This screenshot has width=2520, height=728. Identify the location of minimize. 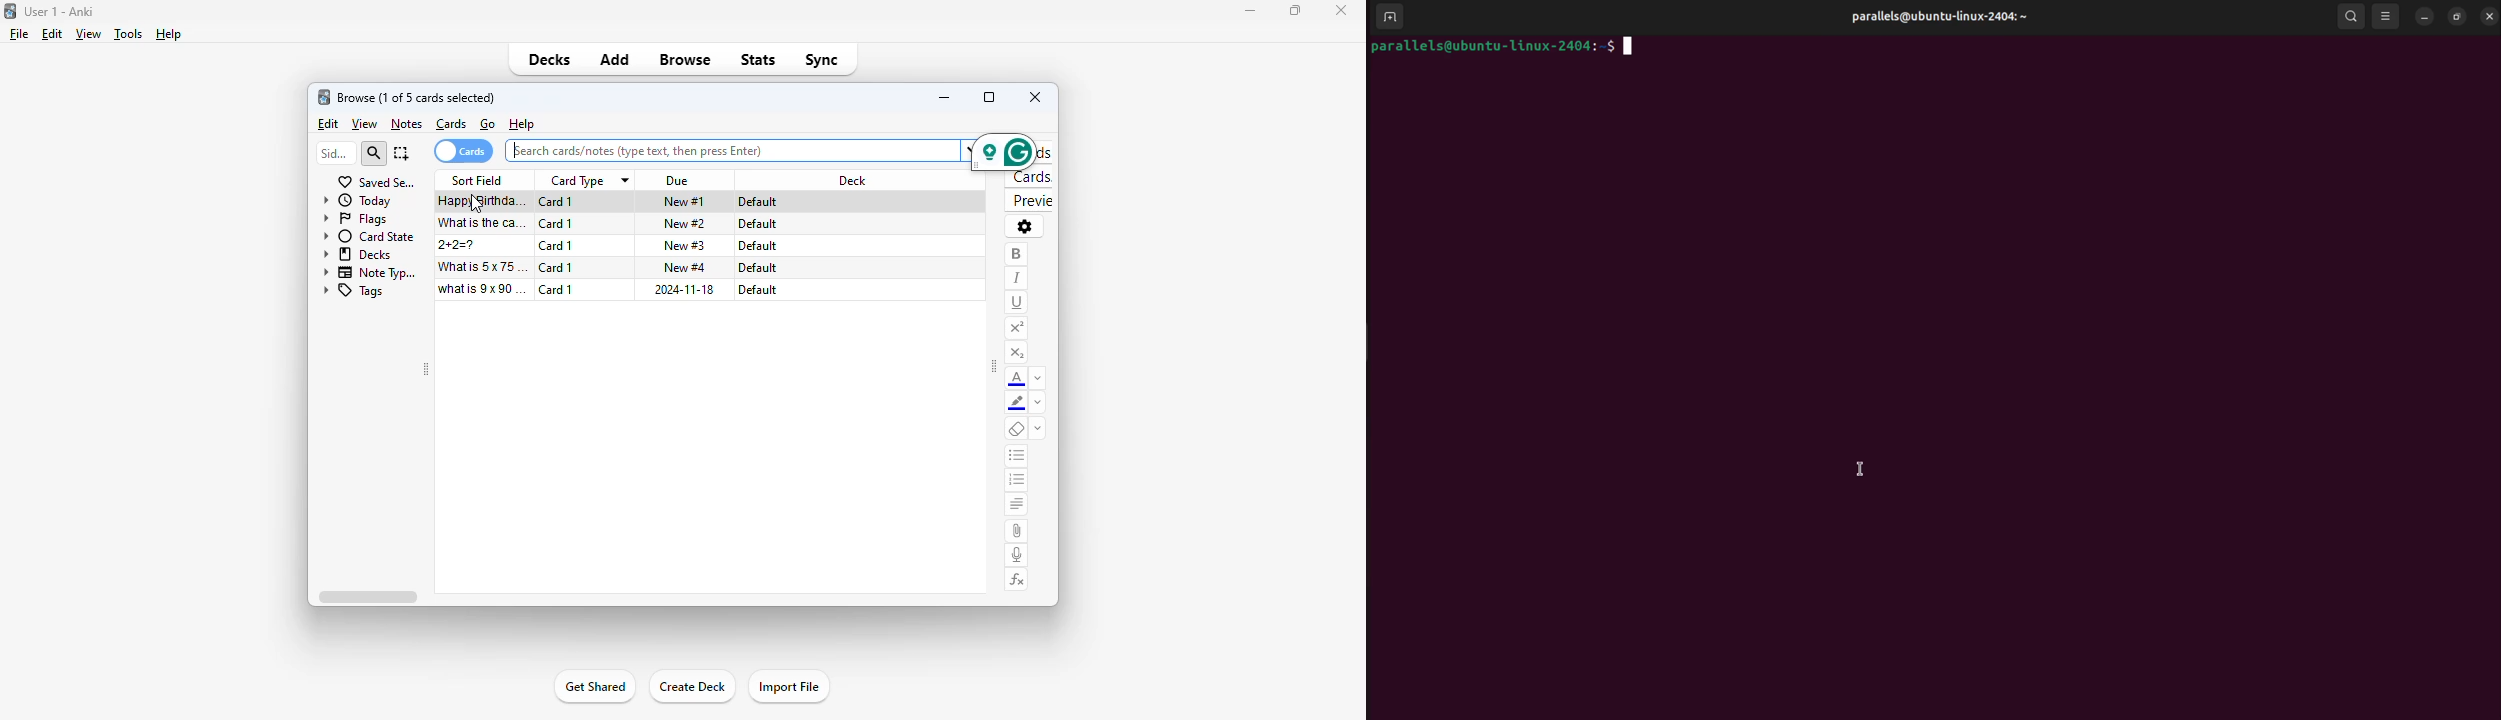
(2423, 16).